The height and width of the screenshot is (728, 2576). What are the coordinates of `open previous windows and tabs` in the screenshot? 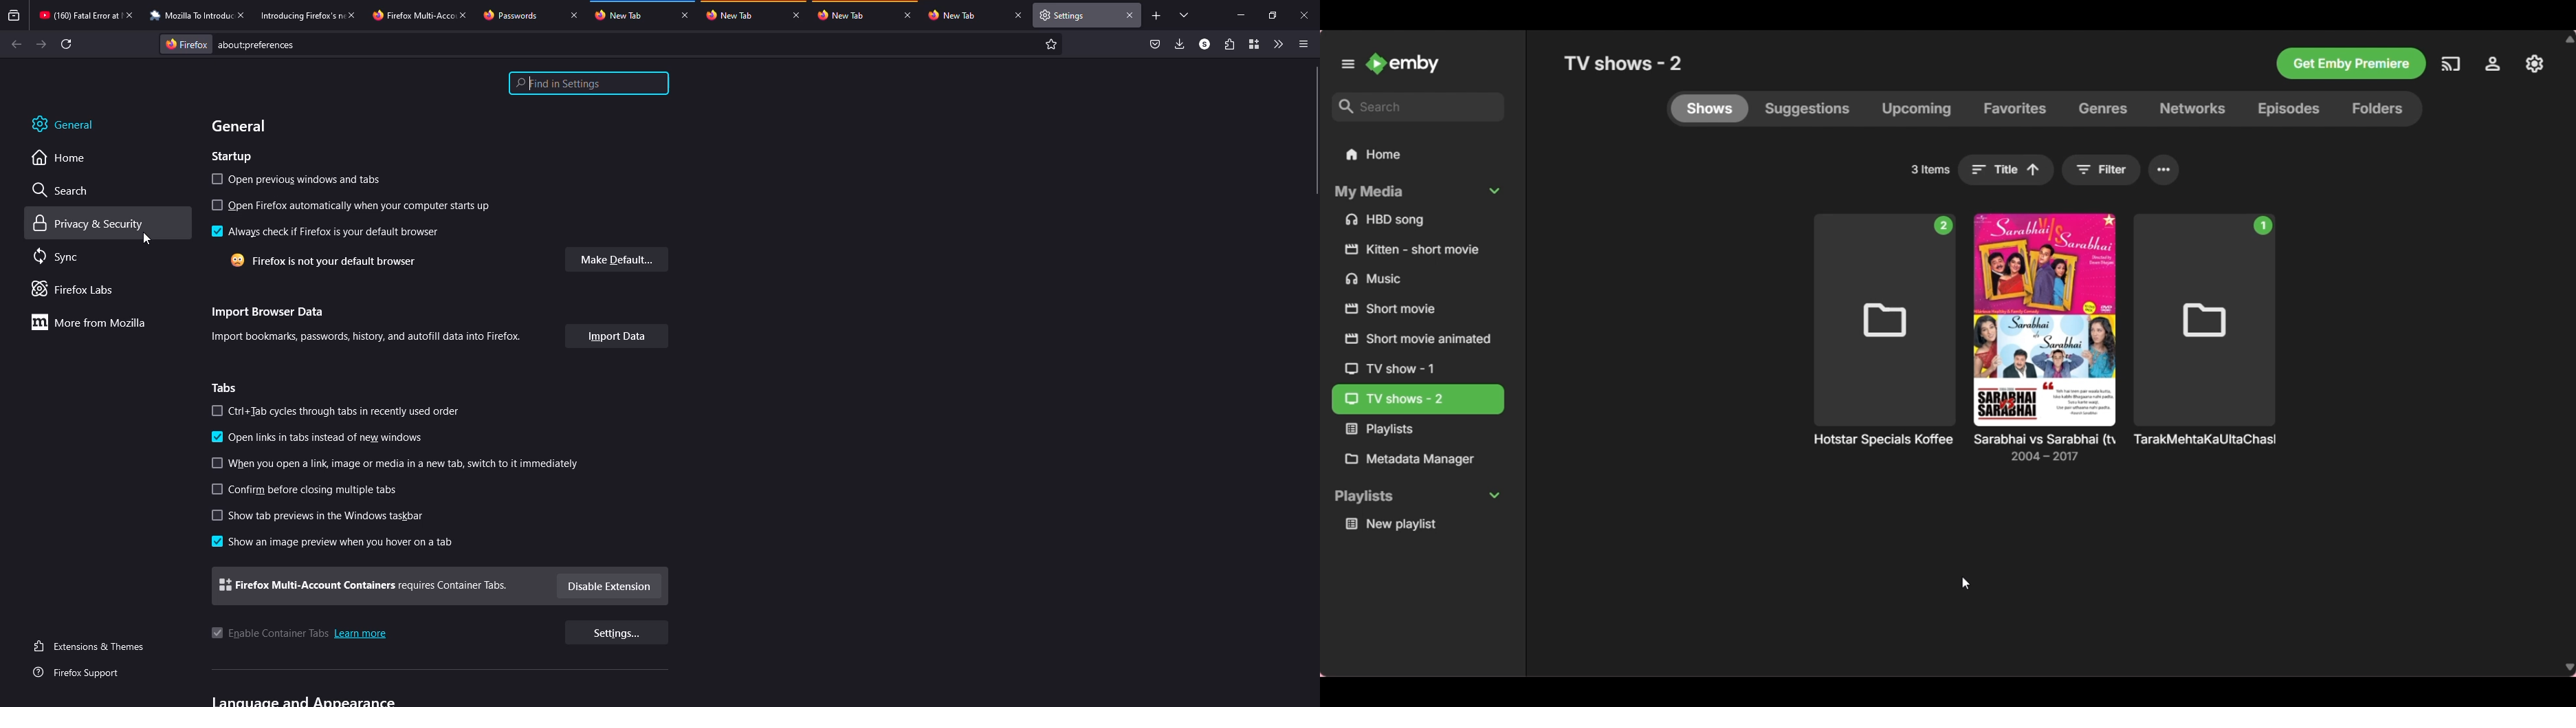 It's located at (310, 180).